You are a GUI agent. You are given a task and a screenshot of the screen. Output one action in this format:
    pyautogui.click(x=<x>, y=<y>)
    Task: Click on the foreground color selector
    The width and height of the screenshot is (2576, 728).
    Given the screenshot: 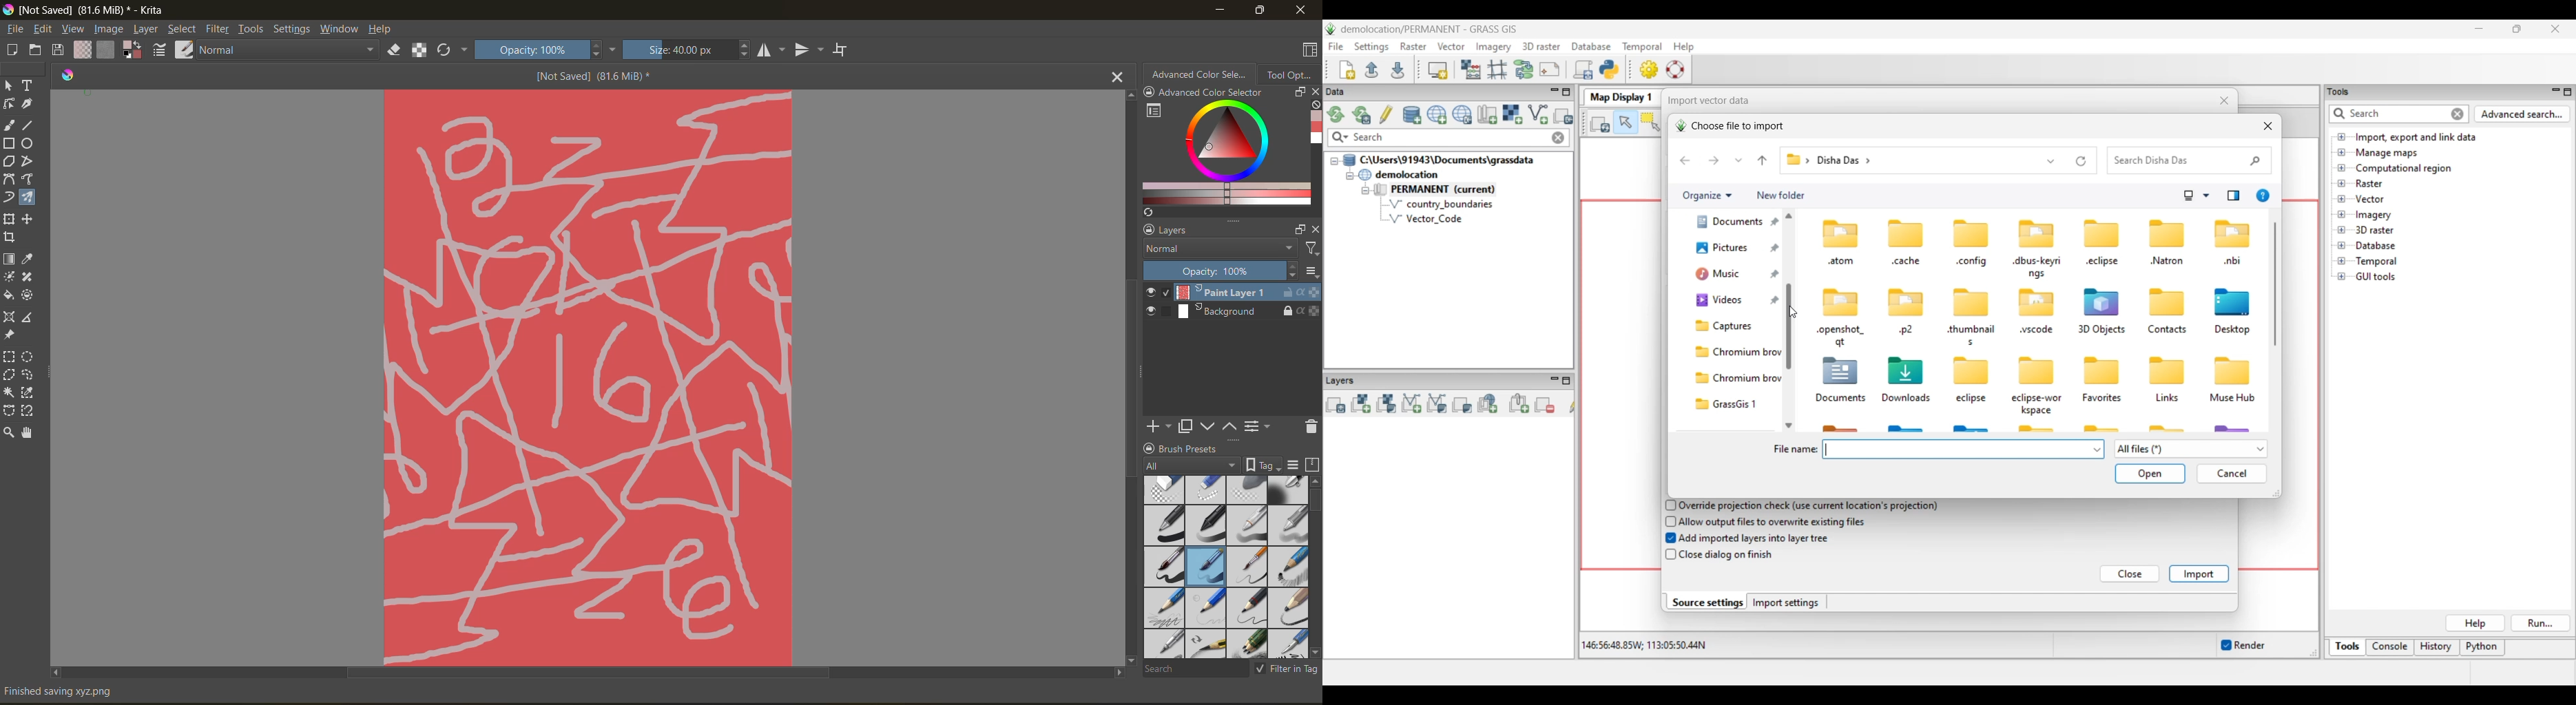 What is the action you would take?
    pyautogui.click(x=131, y=52)
    